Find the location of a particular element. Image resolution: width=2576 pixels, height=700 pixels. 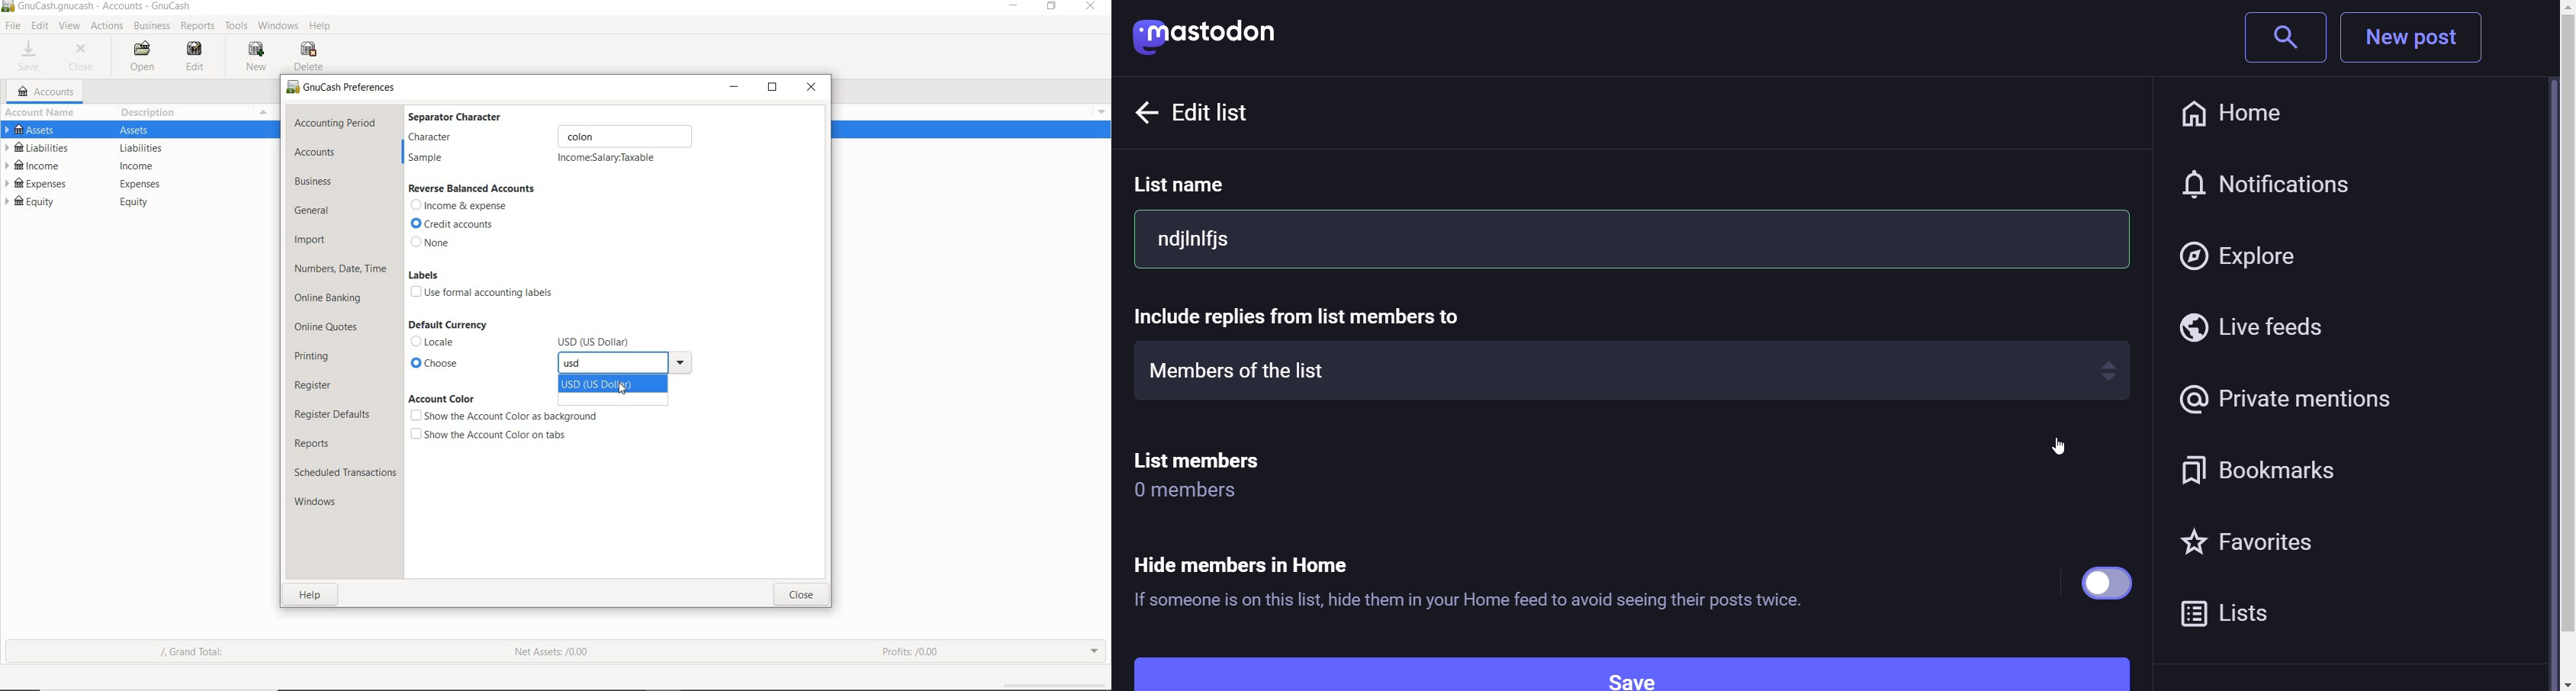

 is located at coordinates (1100, 114).